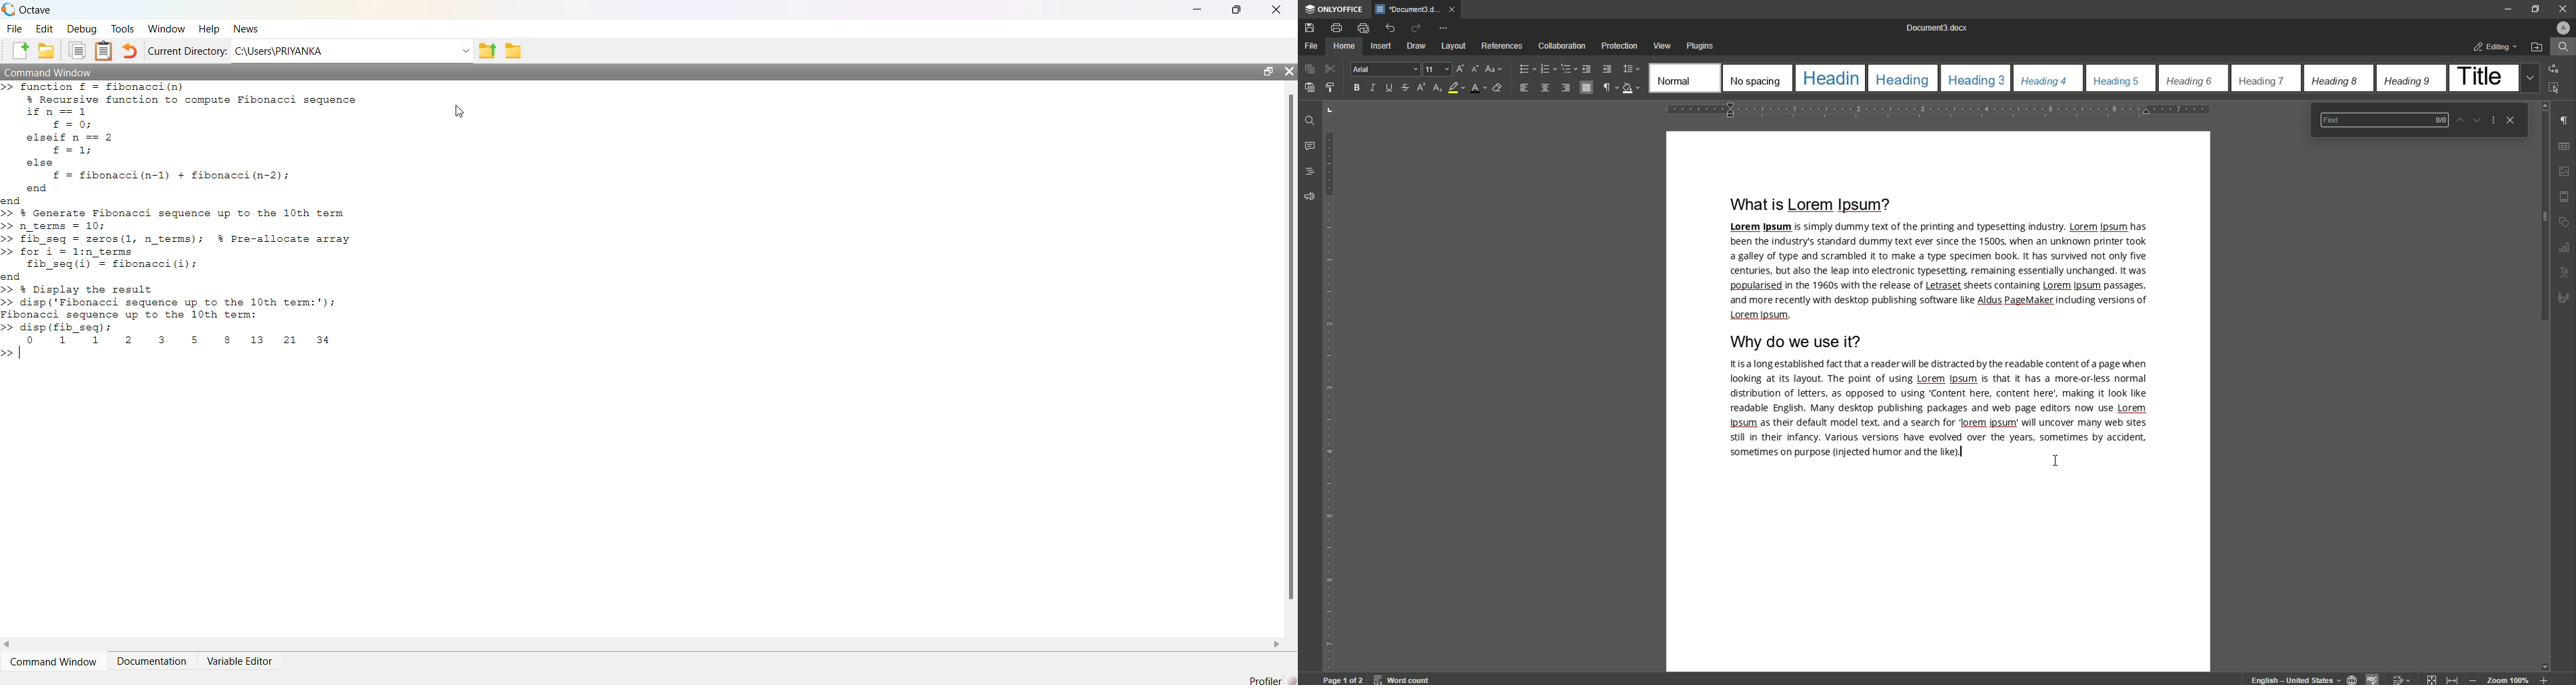  What do you see at coordinates (2451, 680) in the screenshot?
I see `expand` at bounding box center [2451, 680].